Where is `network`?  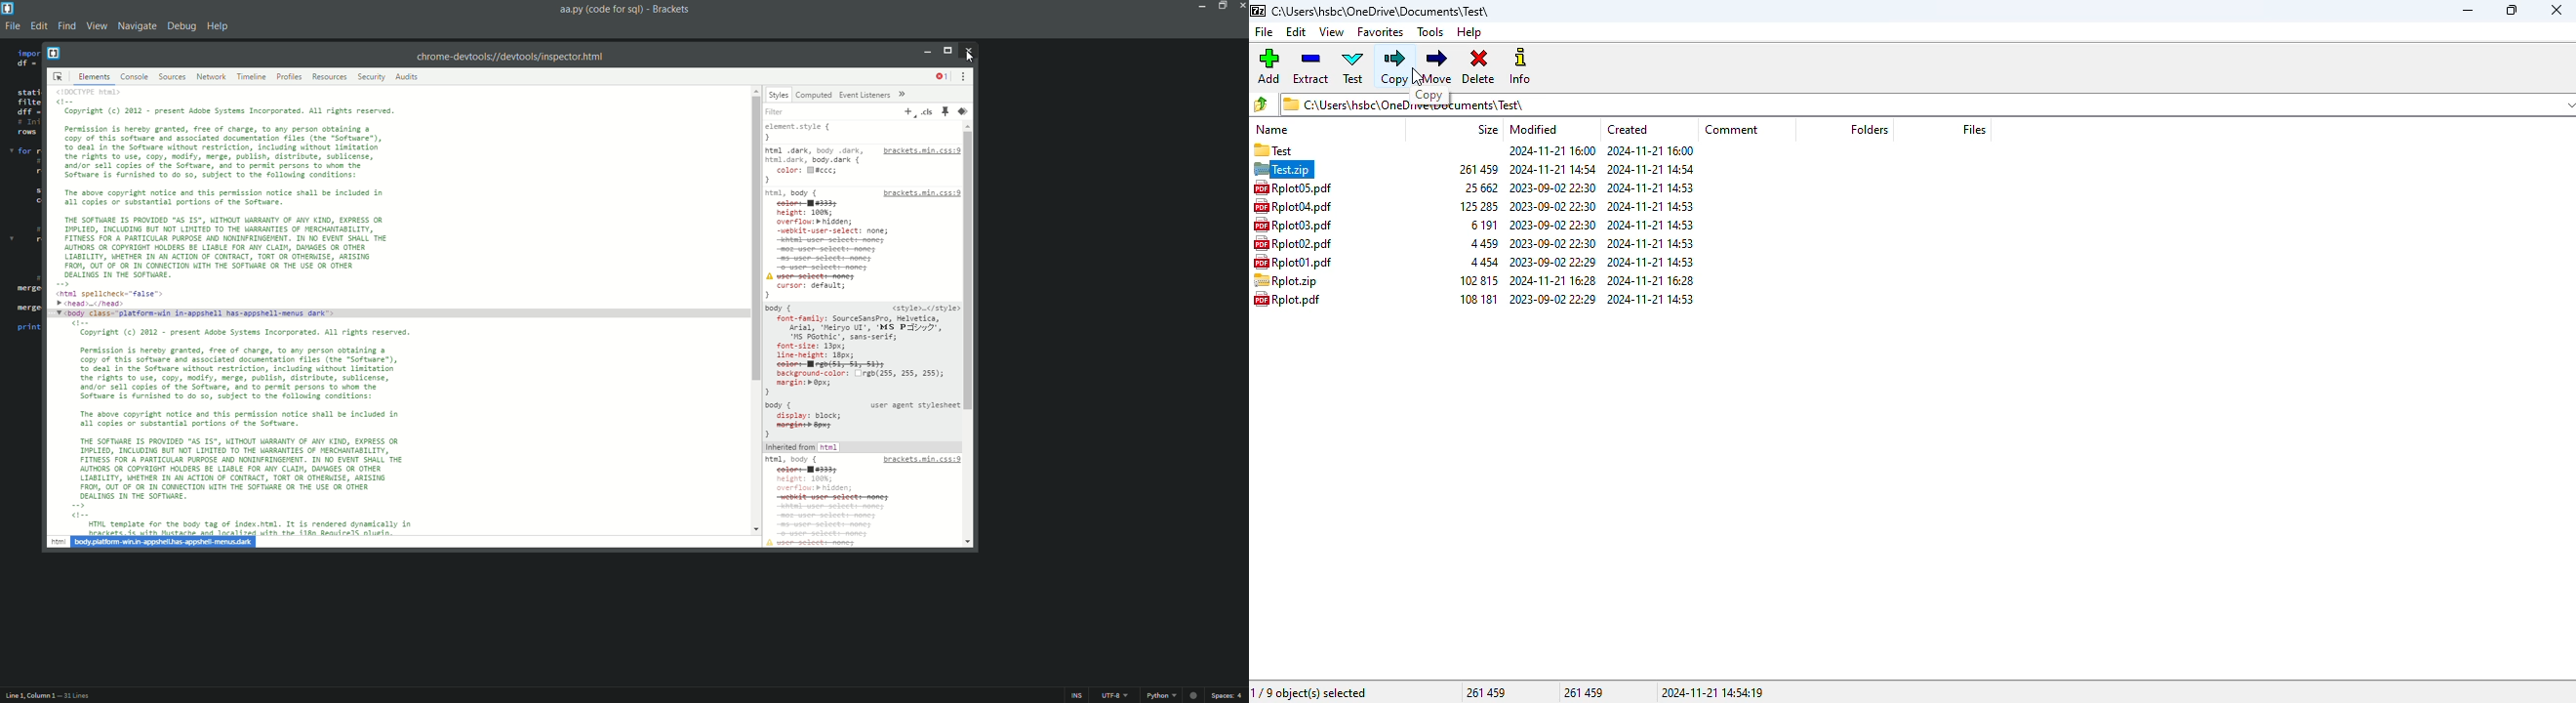
network is located at coordinates (211, 77).